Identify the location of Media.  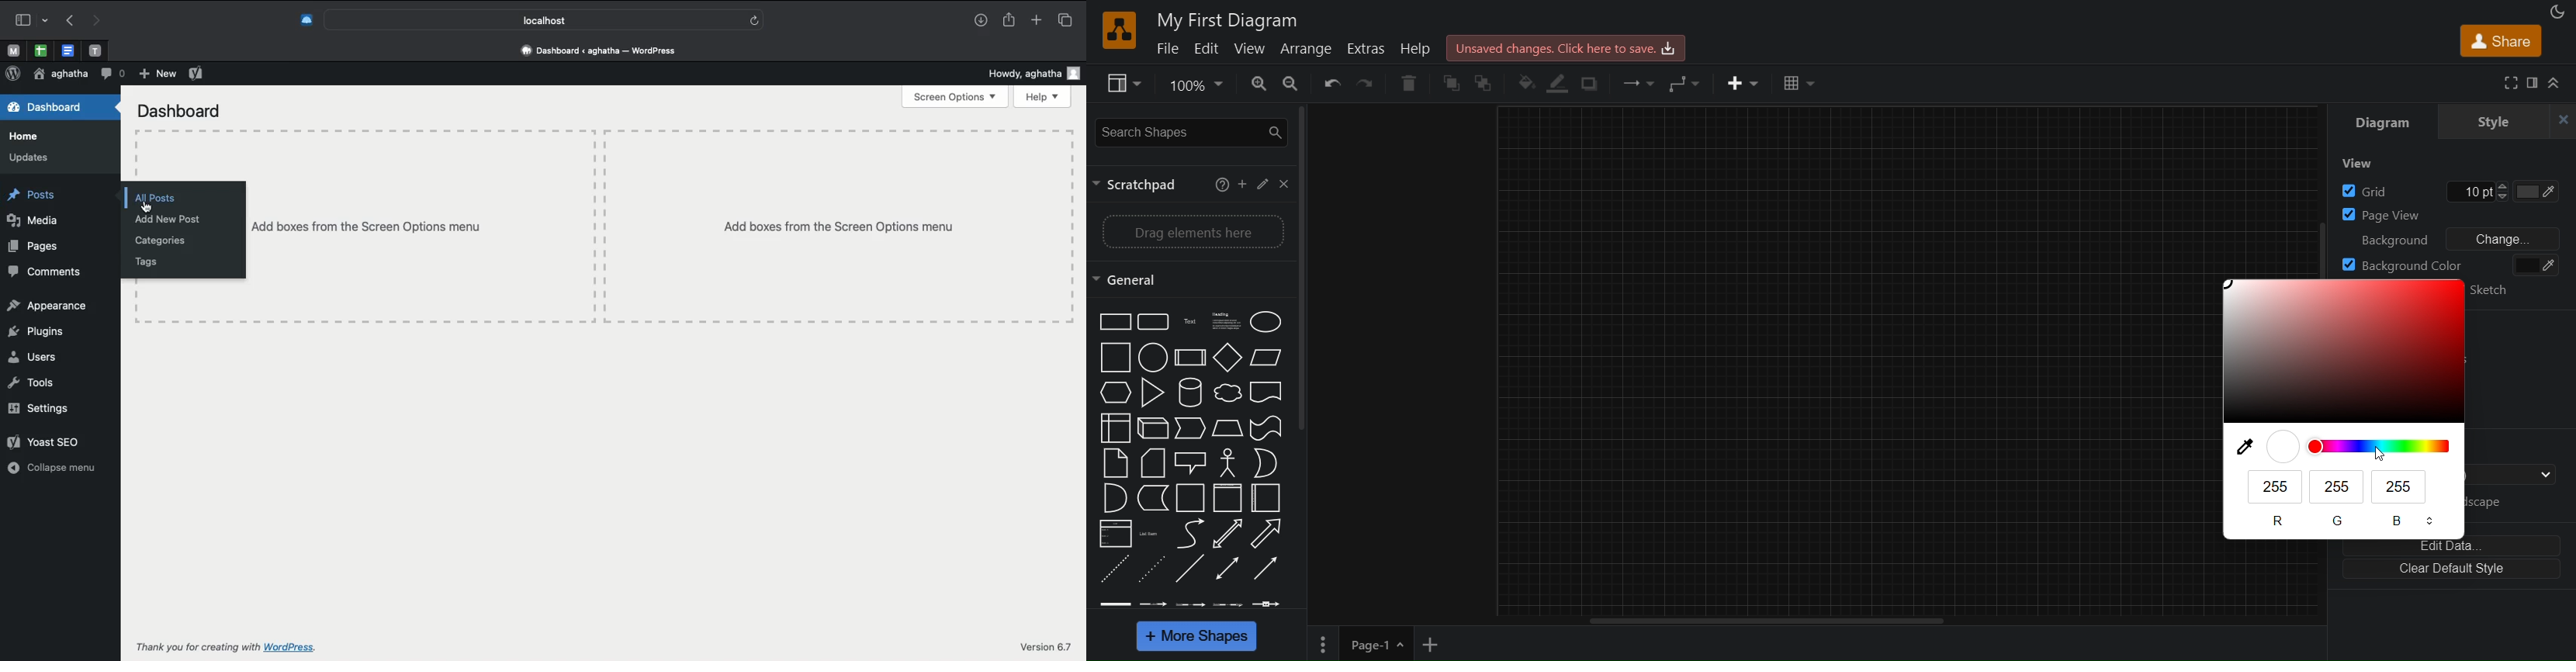
(33, 221).